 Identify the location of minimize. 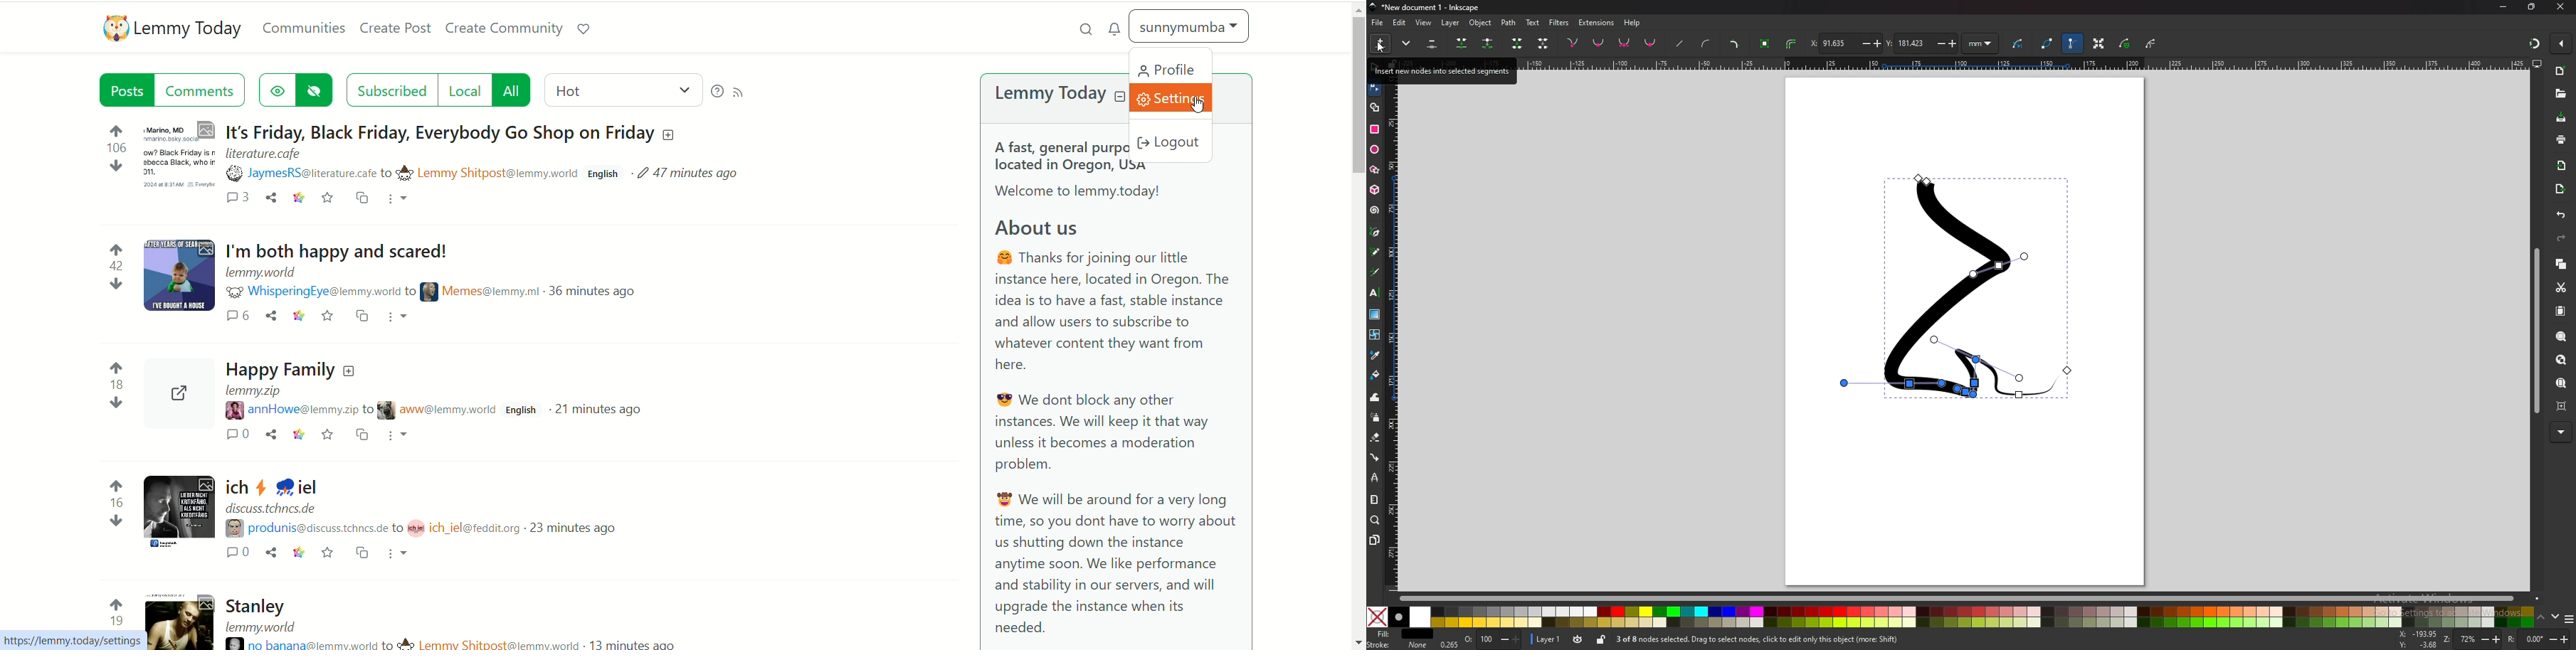
(2504, 7).